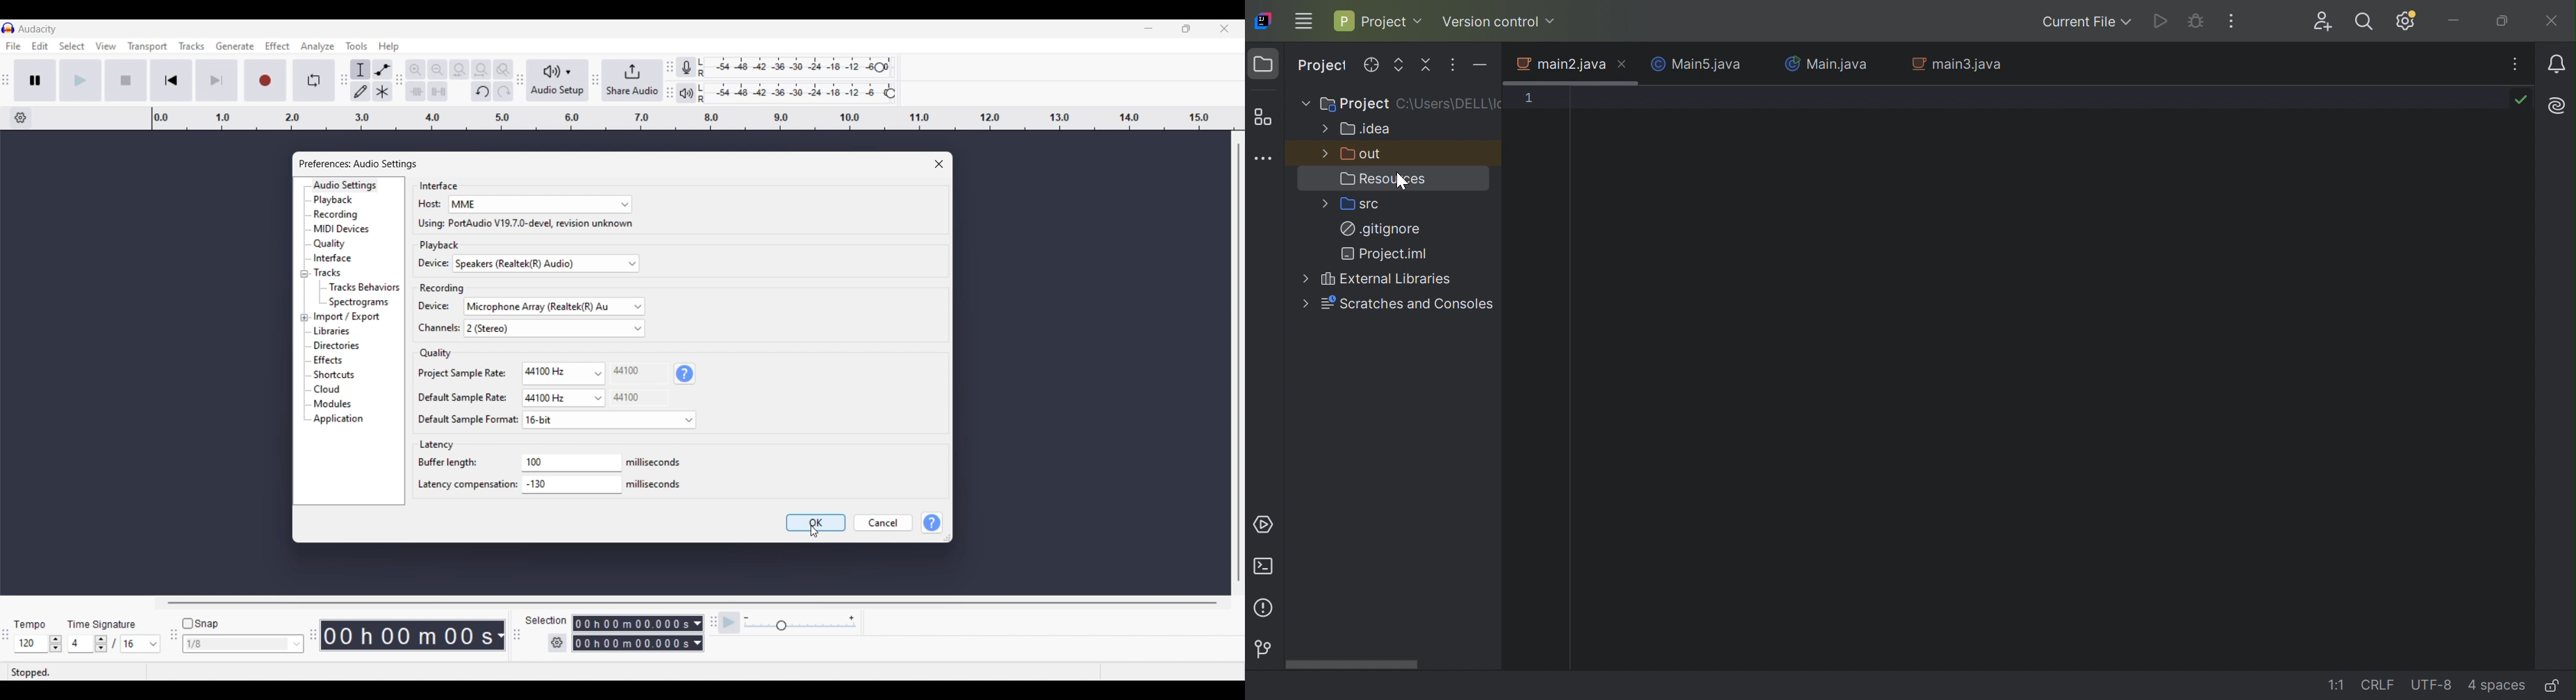 The height and width of the screenshot is (700, 2576). Describe the element at coordinates (388, 47) in the screenshot. I see `Help menu` at that location.